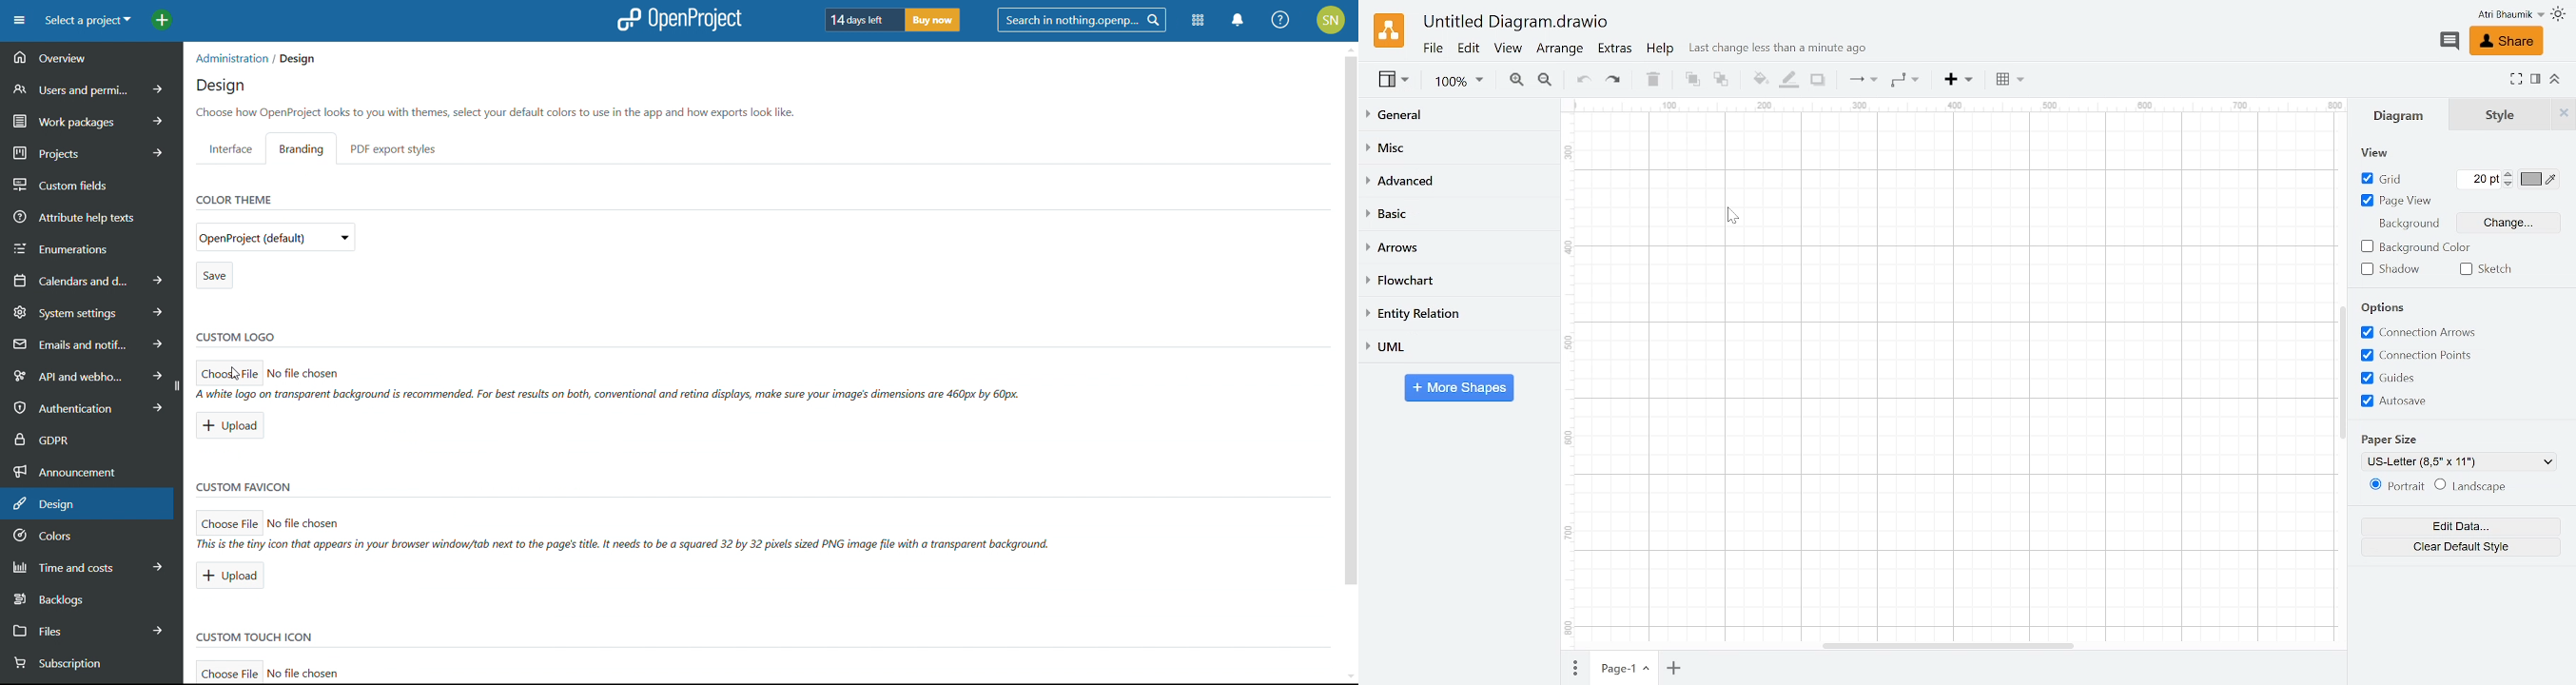  What do you see at coordinates (2539, 180) in the screenshot?
I see `Grid color` at bounding box center [2539, 180].